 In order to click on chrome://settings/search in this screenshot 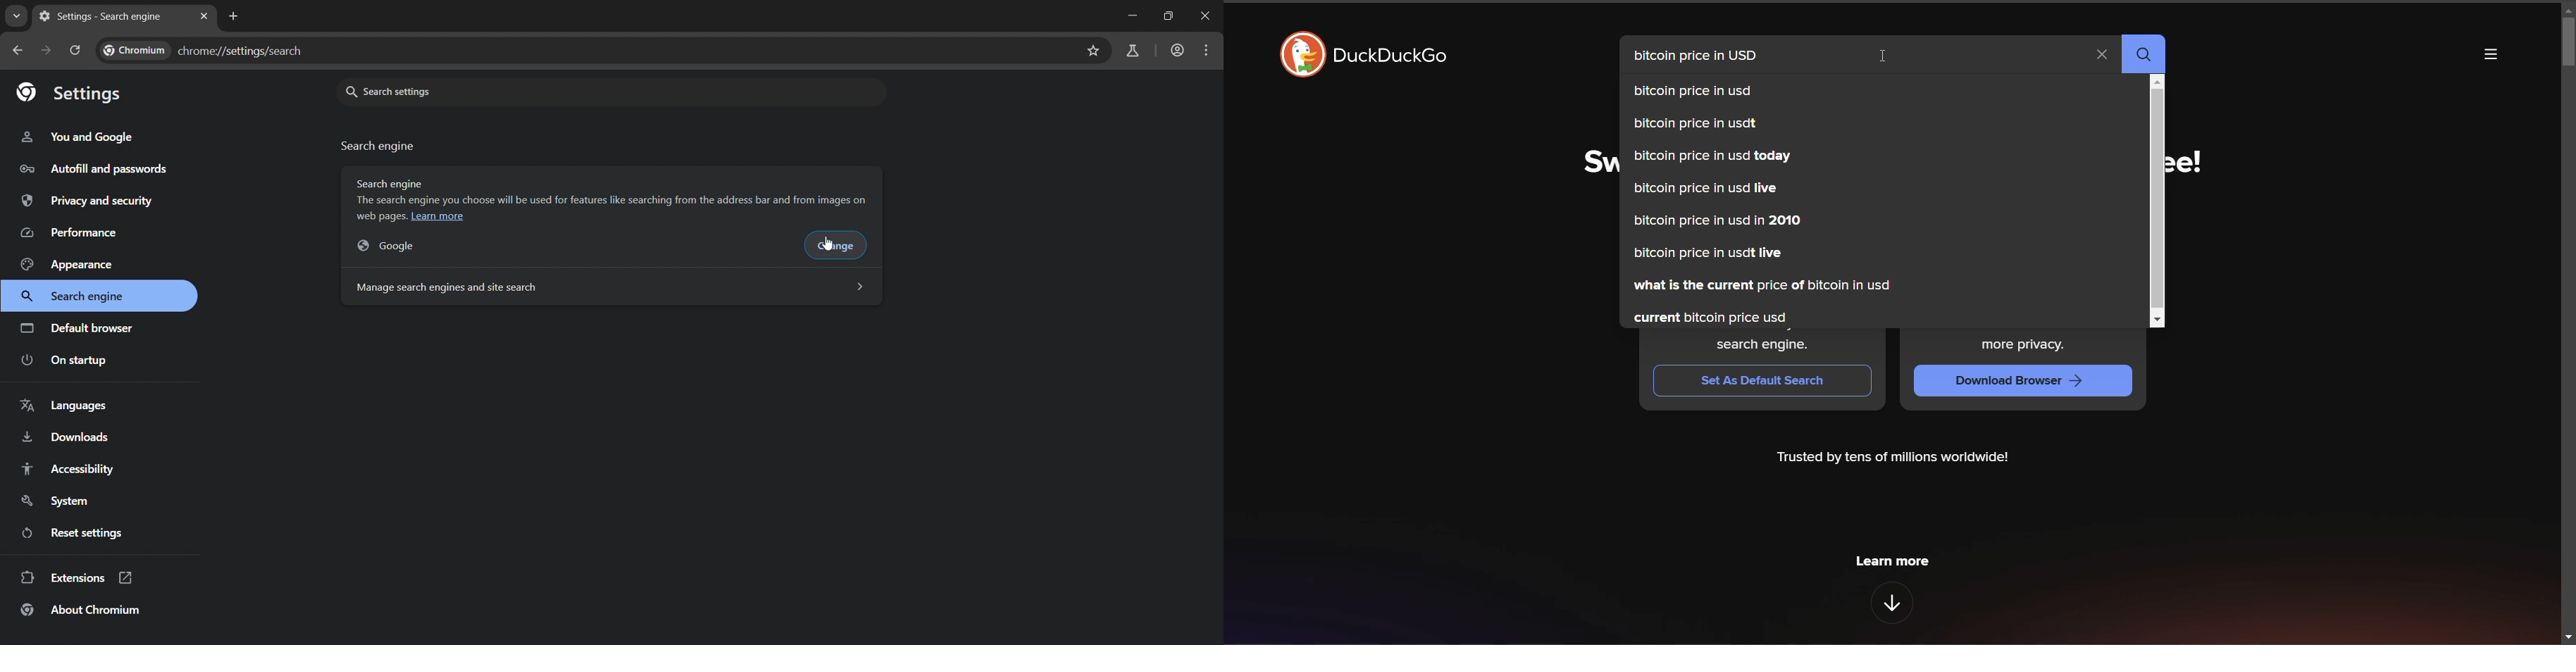, I will do `click(211, 48)`.